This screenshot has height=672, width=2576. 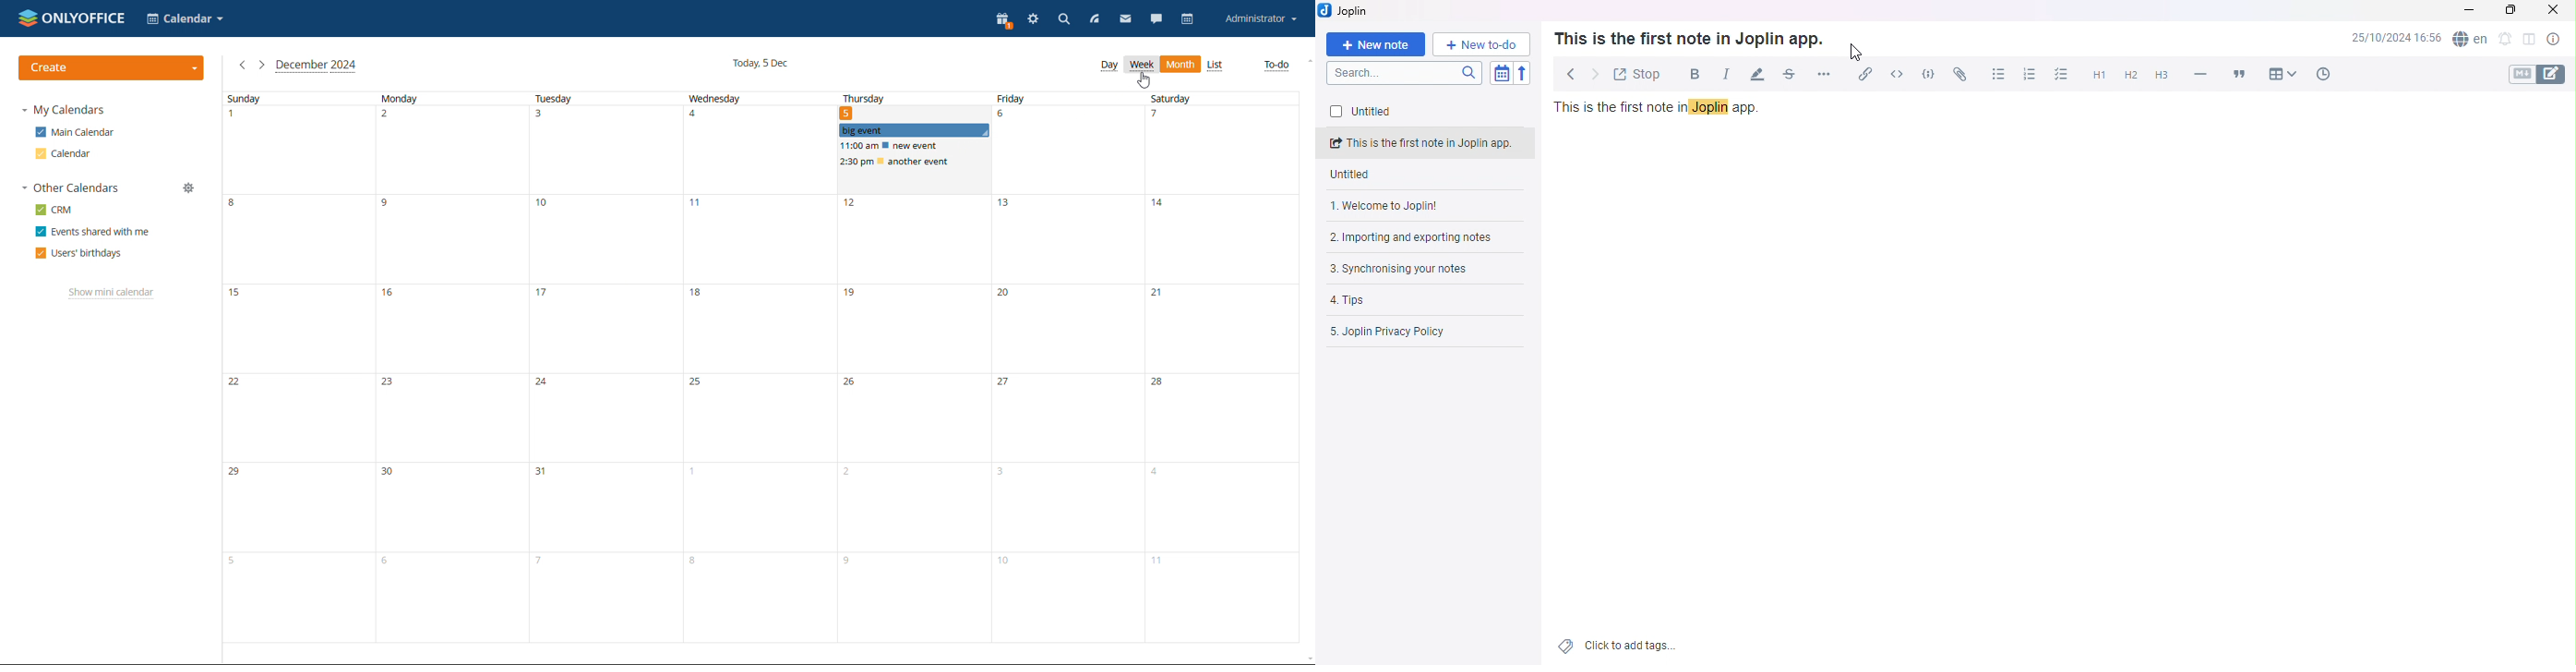 I want to click on Heading 3, so click(x=2160, y=77).